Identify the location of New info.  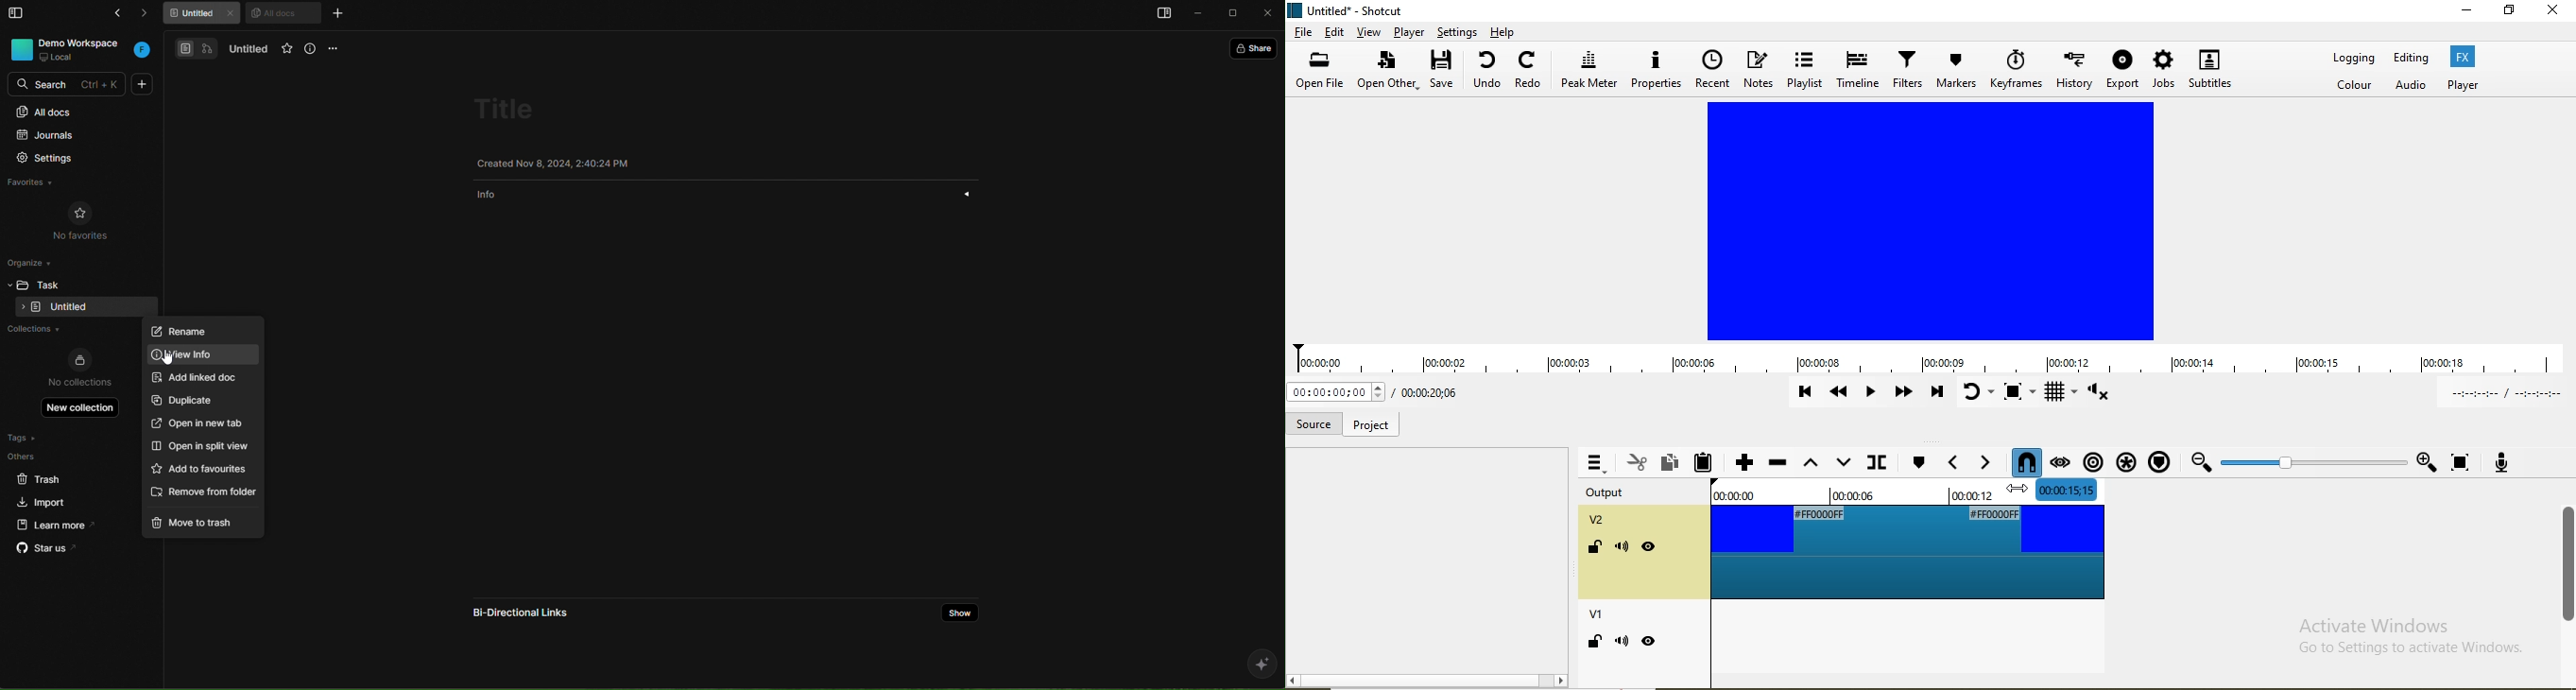
(200, 357).